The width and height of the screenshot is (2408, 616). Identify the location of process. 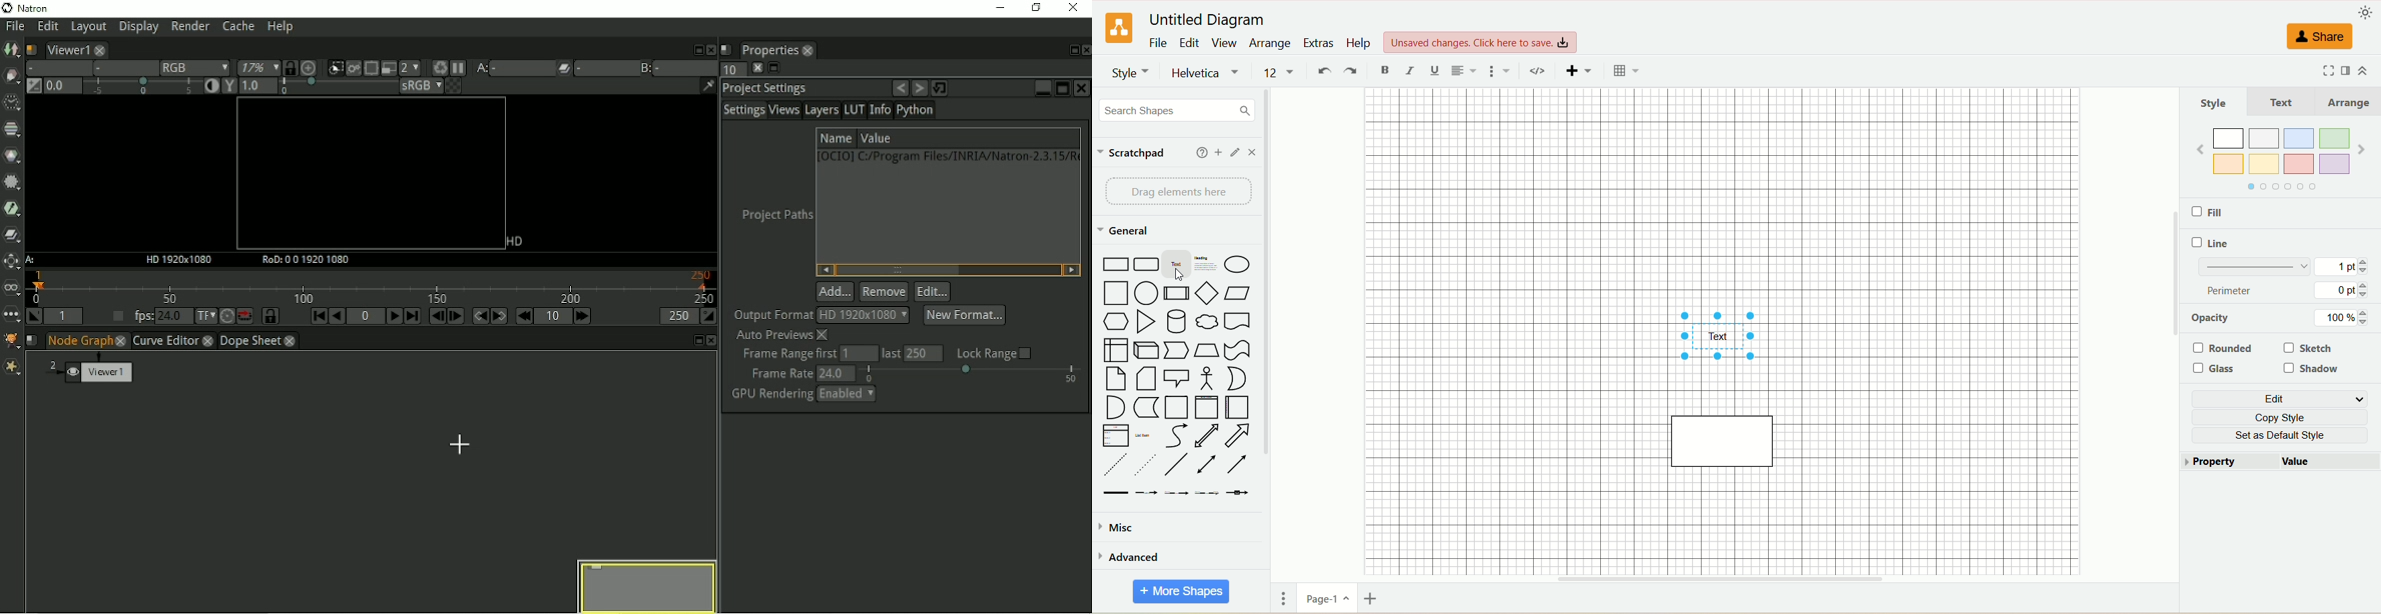
(1176, 293).